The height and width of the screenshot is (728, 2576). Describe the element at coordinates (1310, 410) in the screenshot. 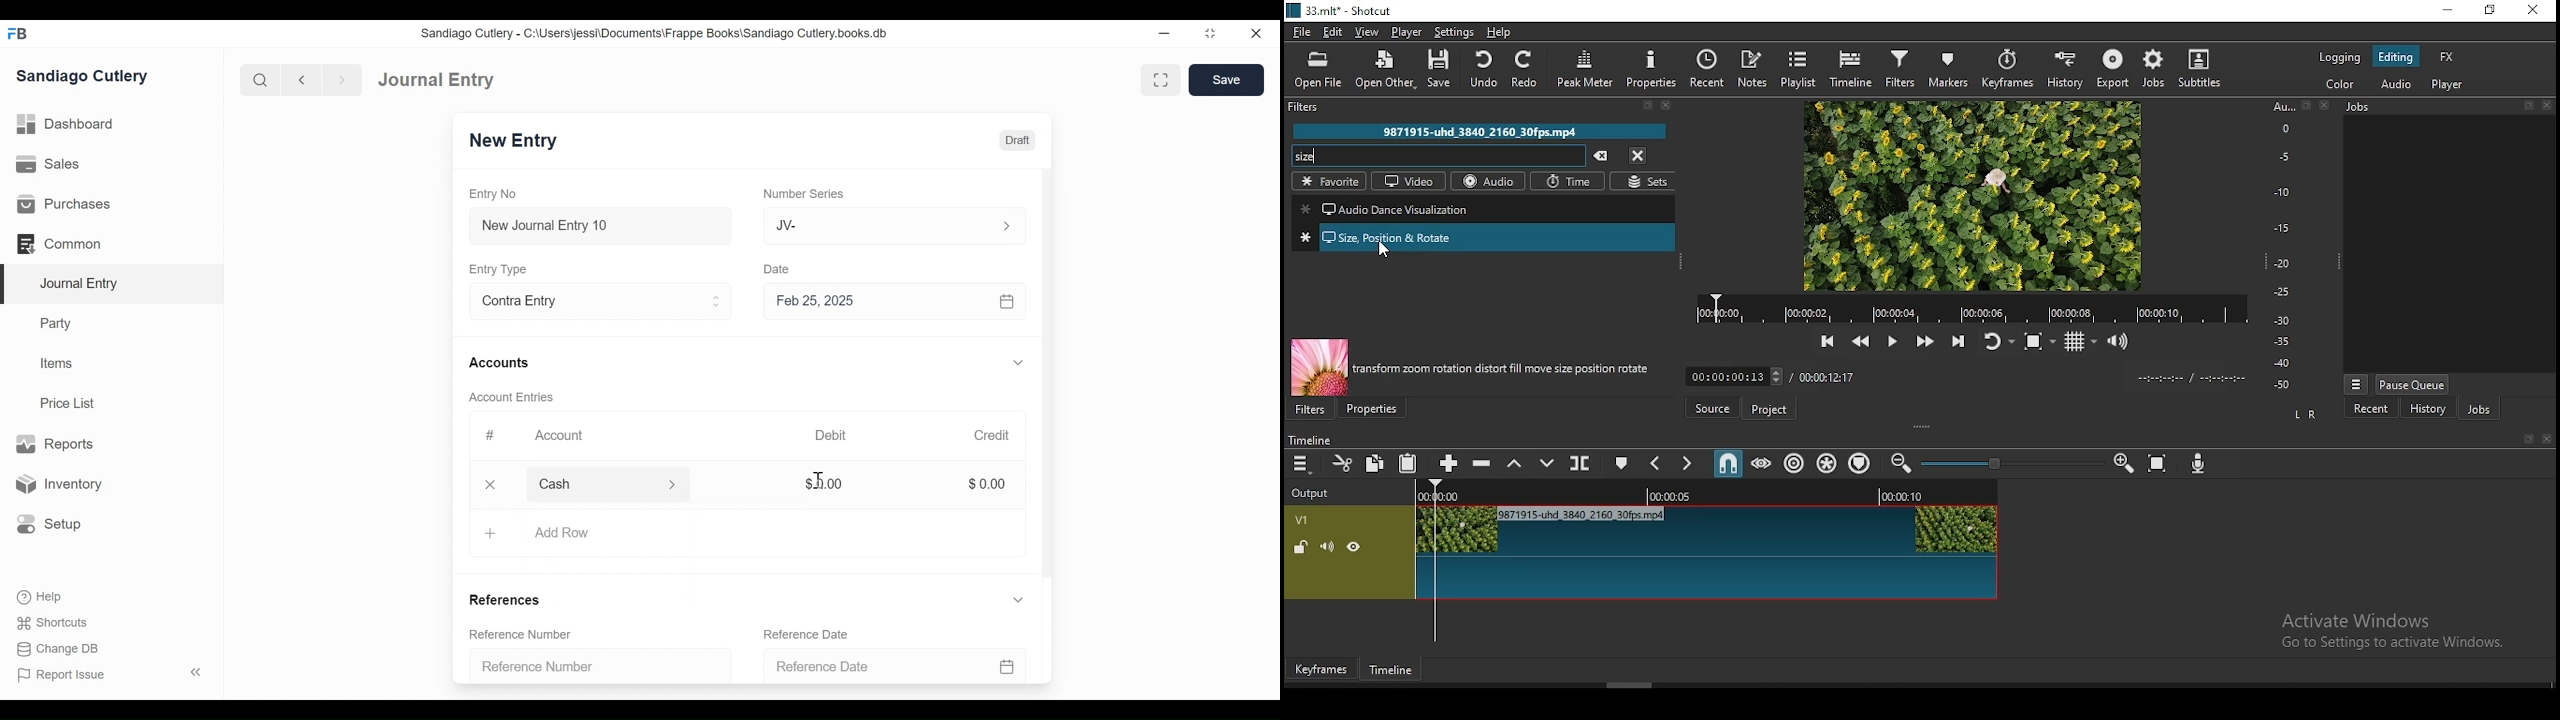

I see `filters` at that location.